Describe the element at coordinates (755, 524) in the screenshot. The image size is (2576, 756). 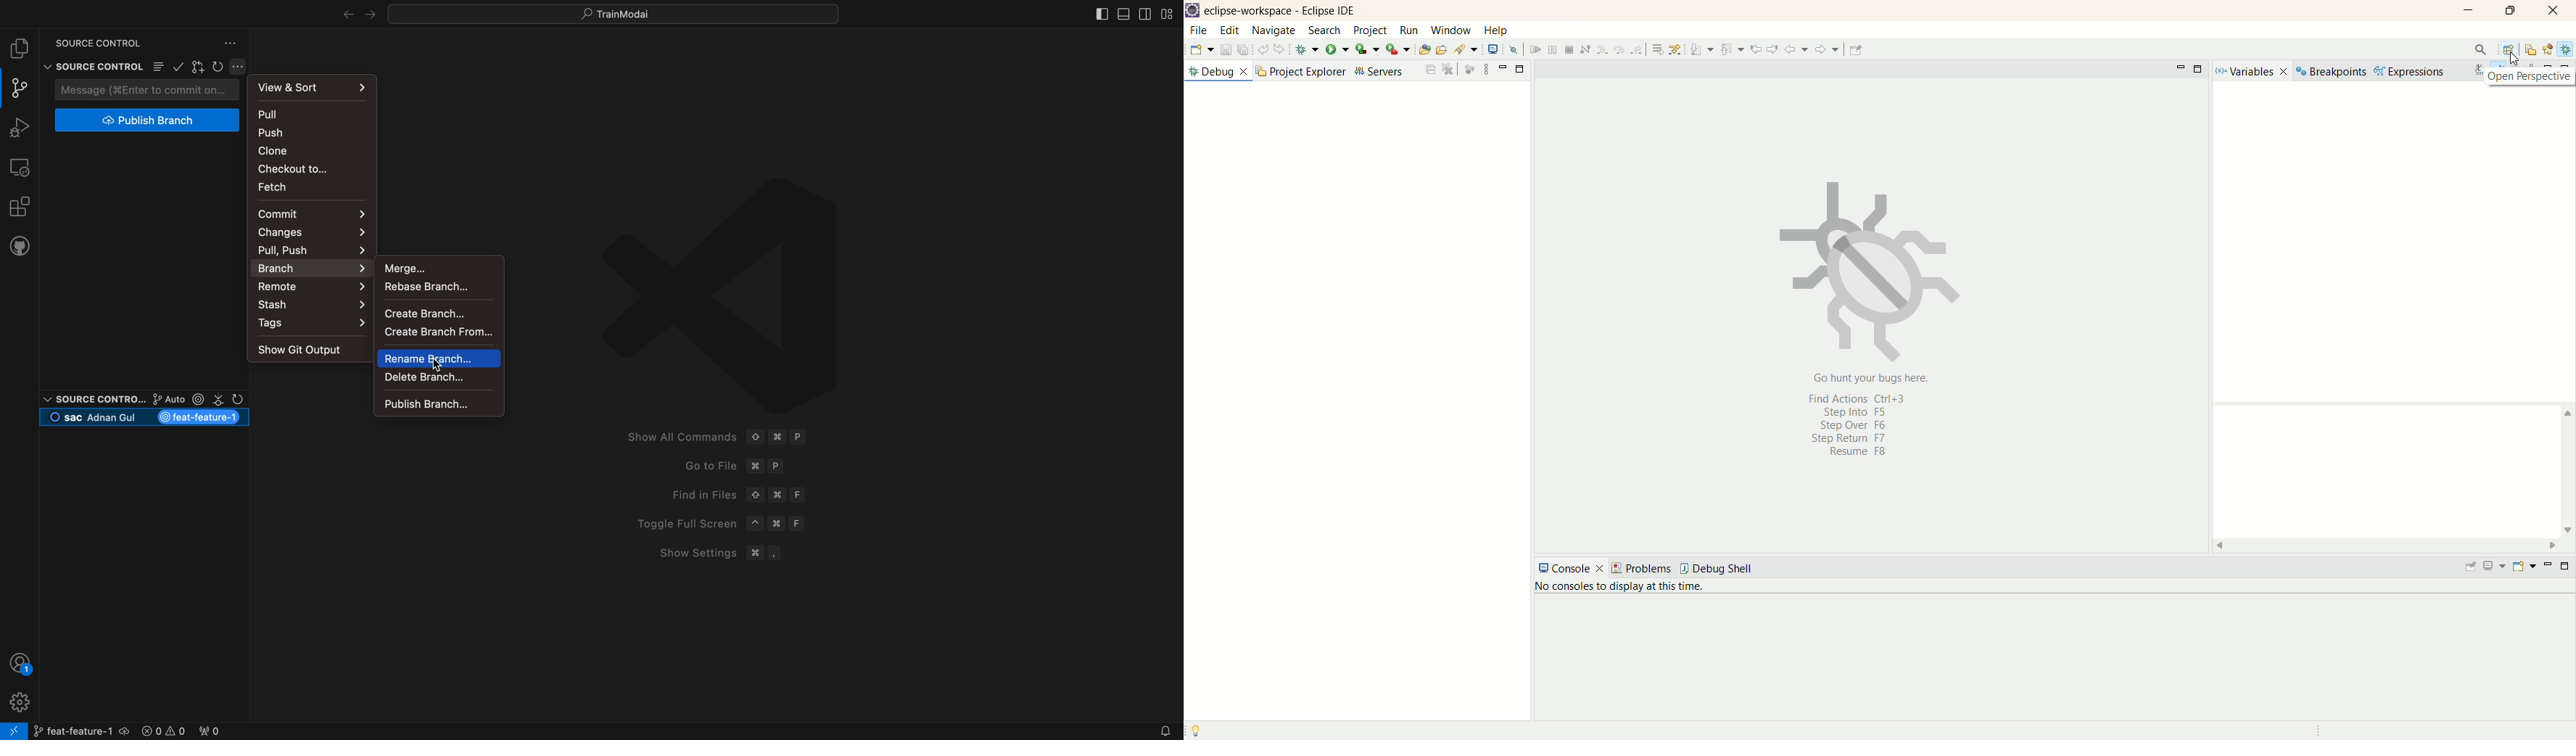
I see `^` at that location.